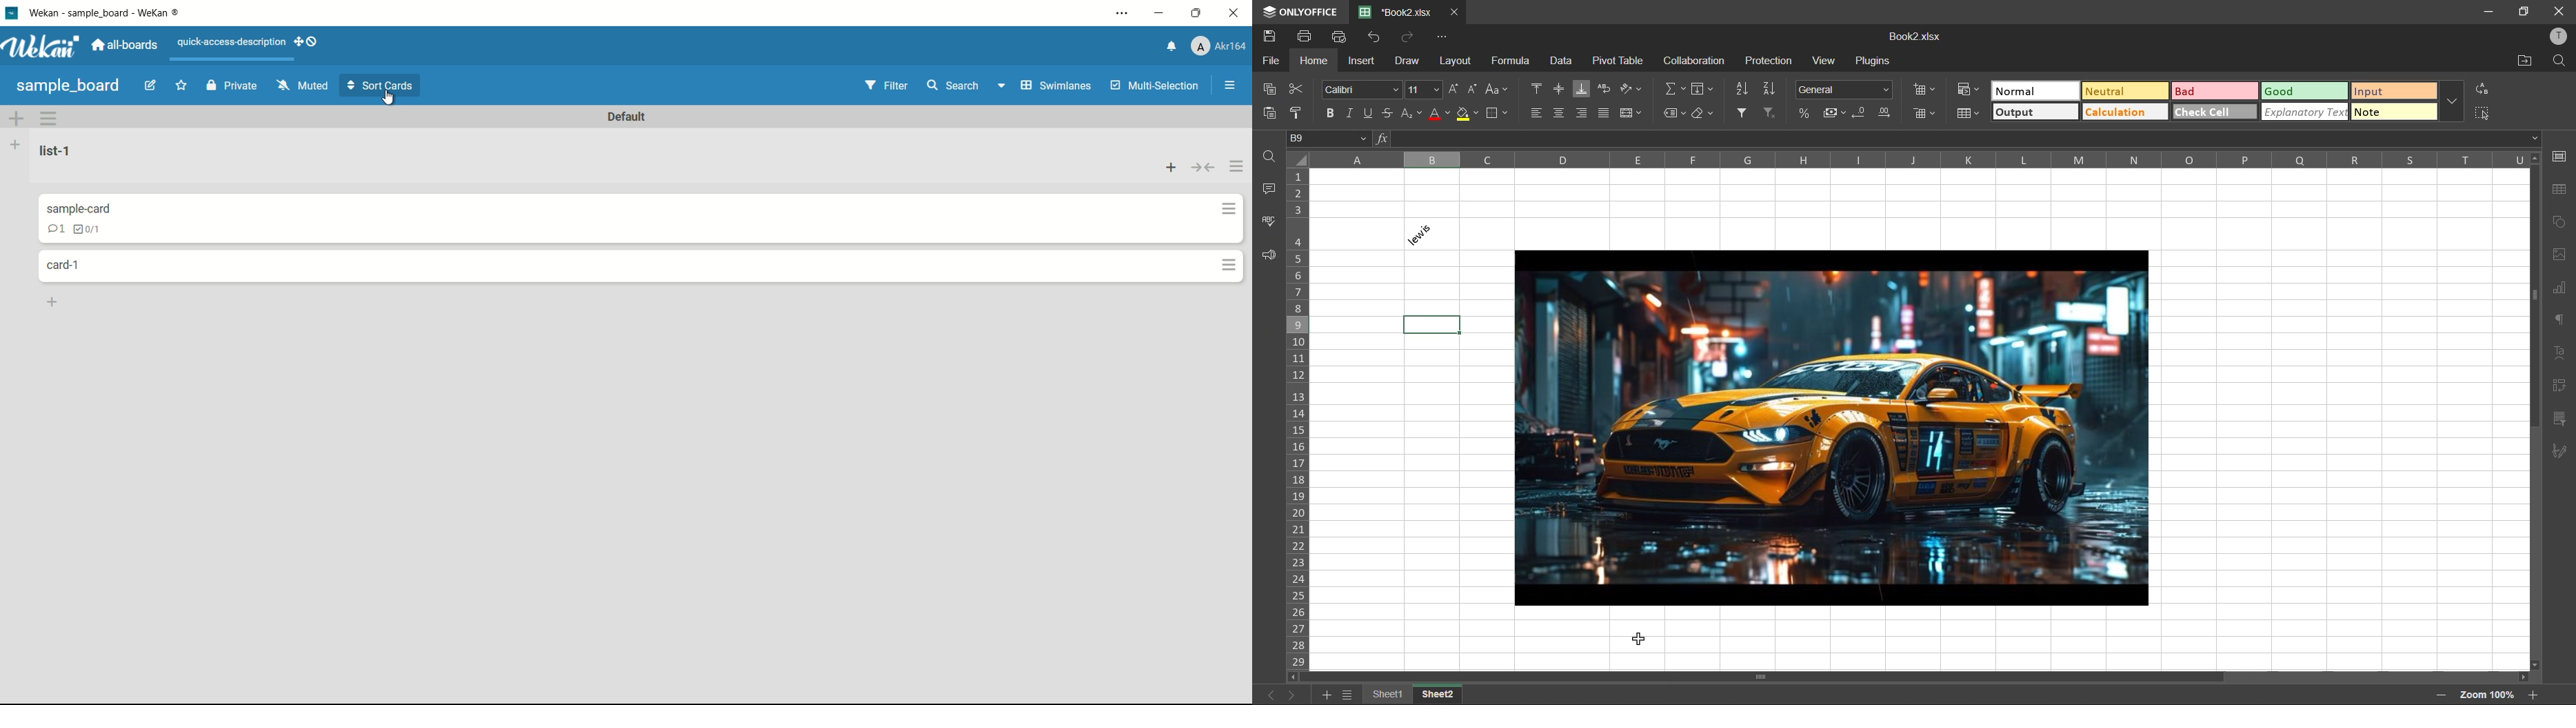 This screenshot has height=728, width=2576. What do you see at coordinates (1329, 113) in the screenshot?
I see `bold` at bounding box center [1329, 113].